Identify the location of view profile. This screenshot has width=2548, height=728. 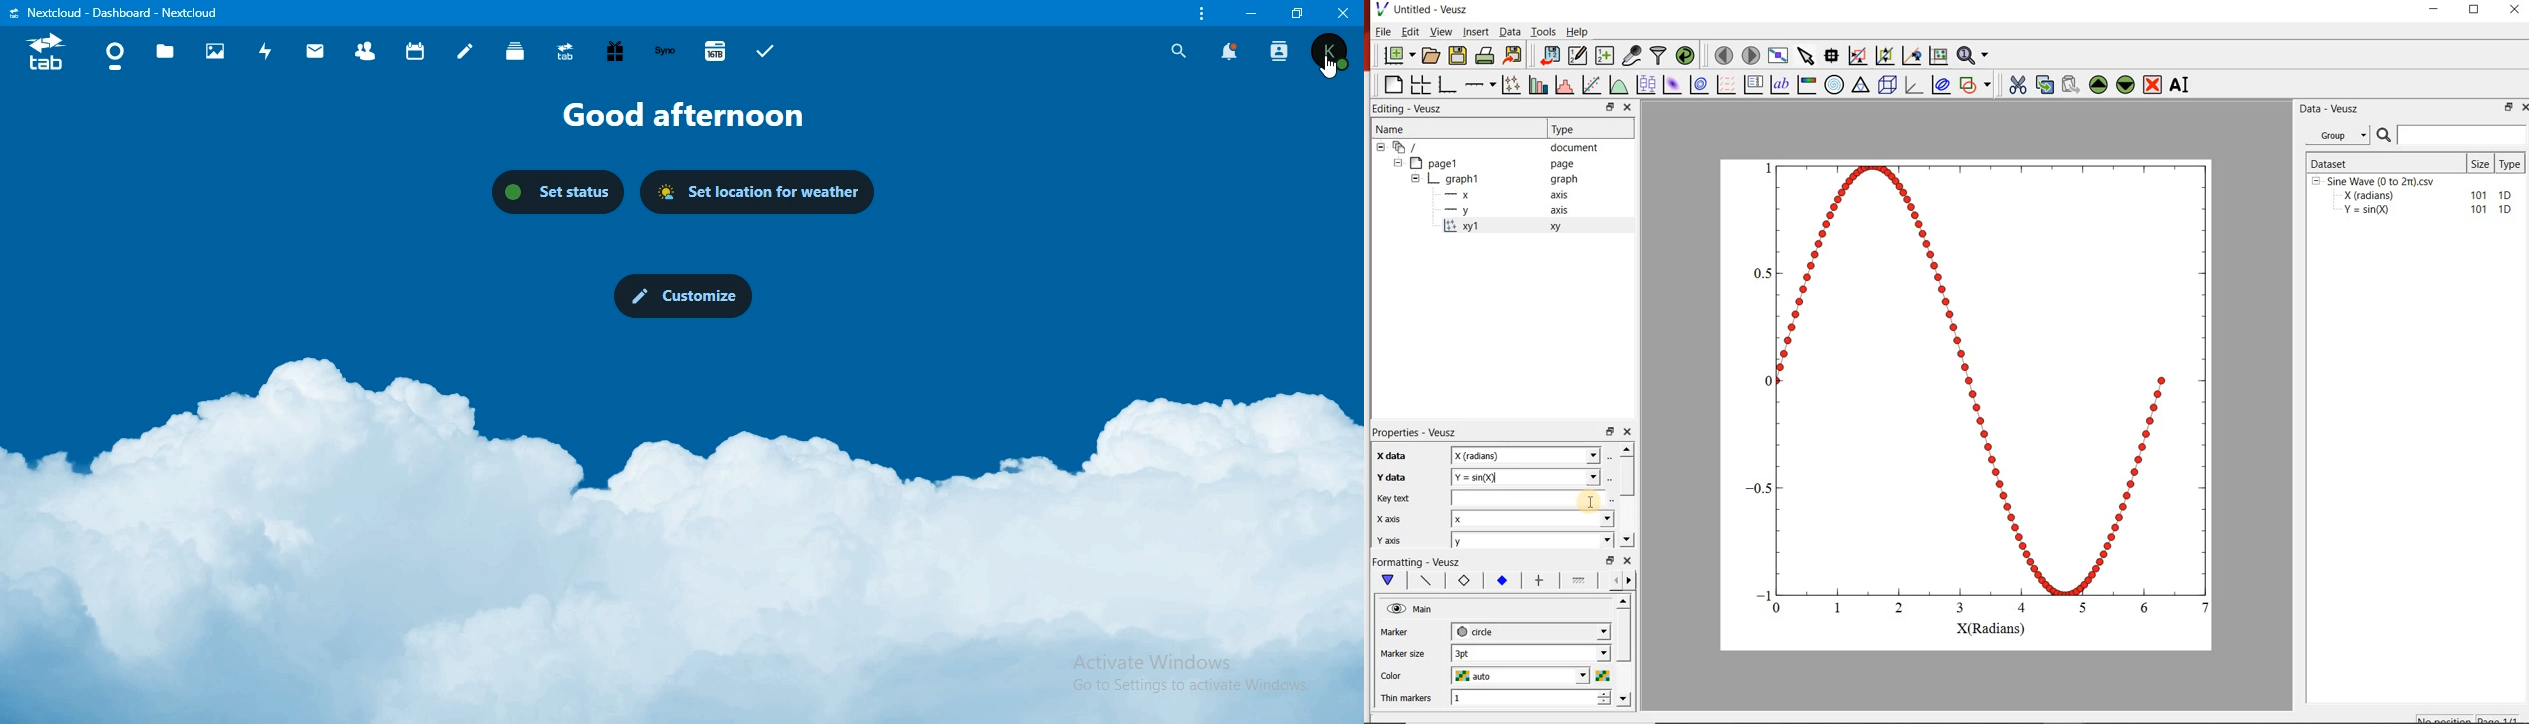
(1331, 52).